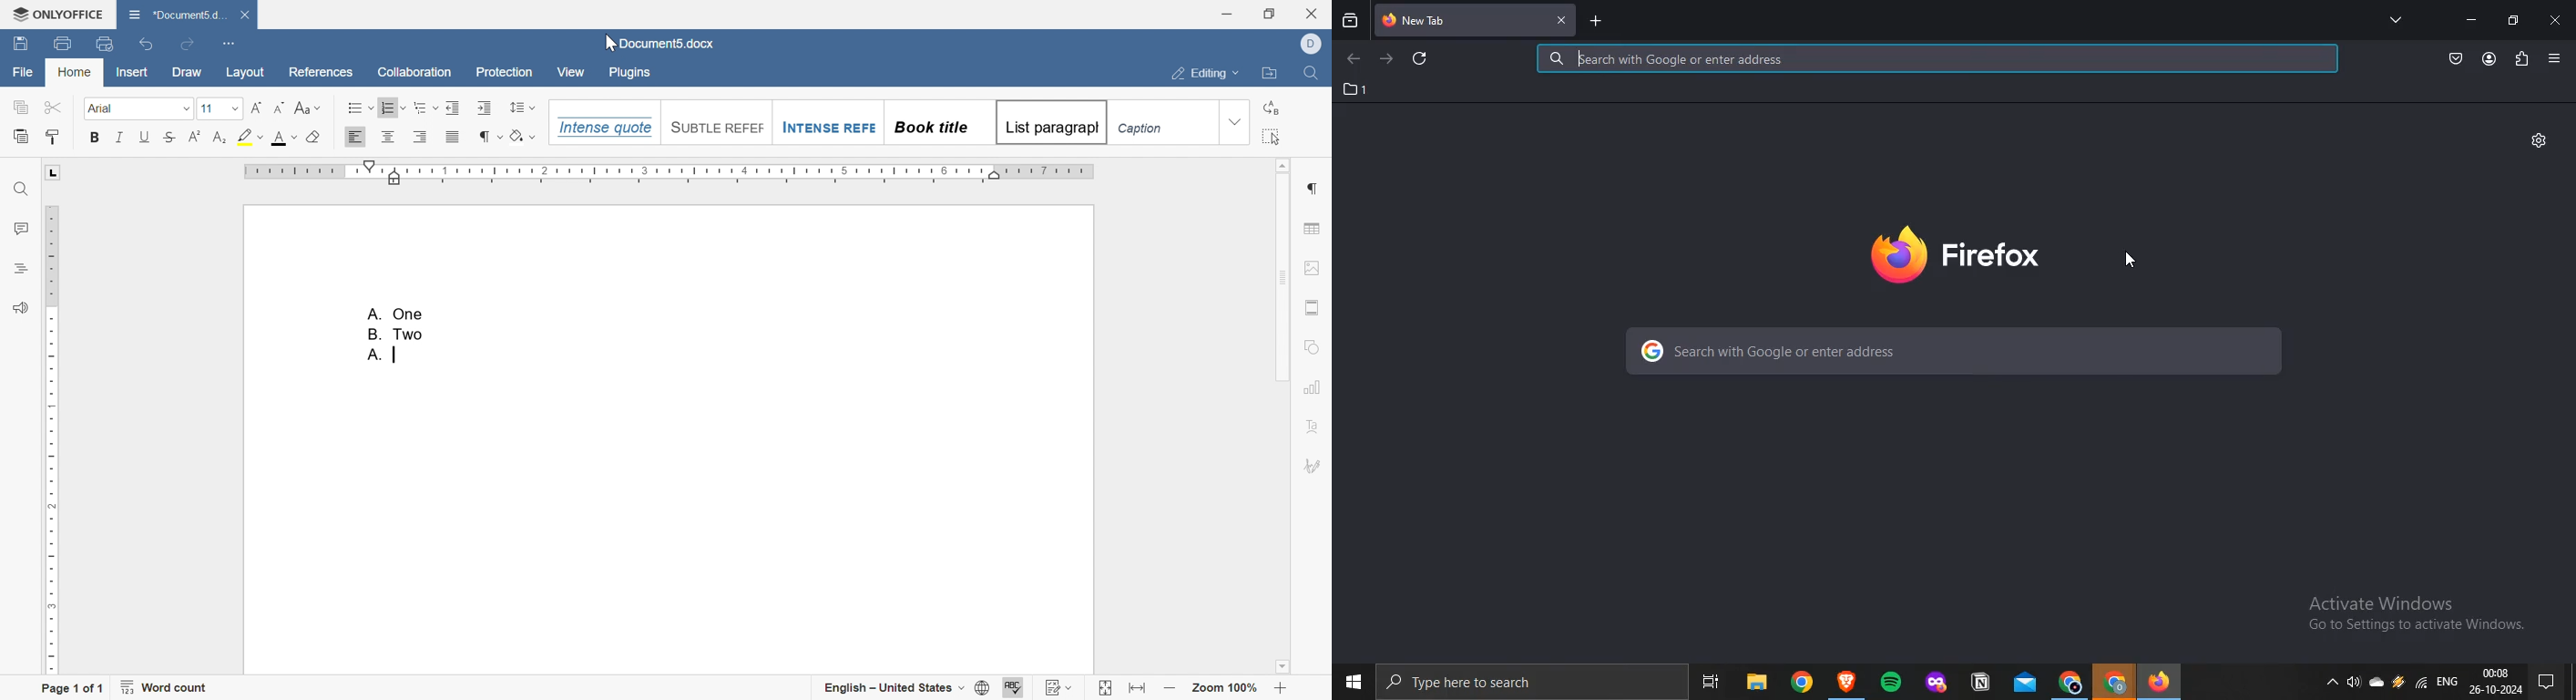 This screenshot has height=700, width=2576. What do you see at coordinates (1173, 690) in the screenshot?
I see `zoom out` at bounding box center [1173, 690].